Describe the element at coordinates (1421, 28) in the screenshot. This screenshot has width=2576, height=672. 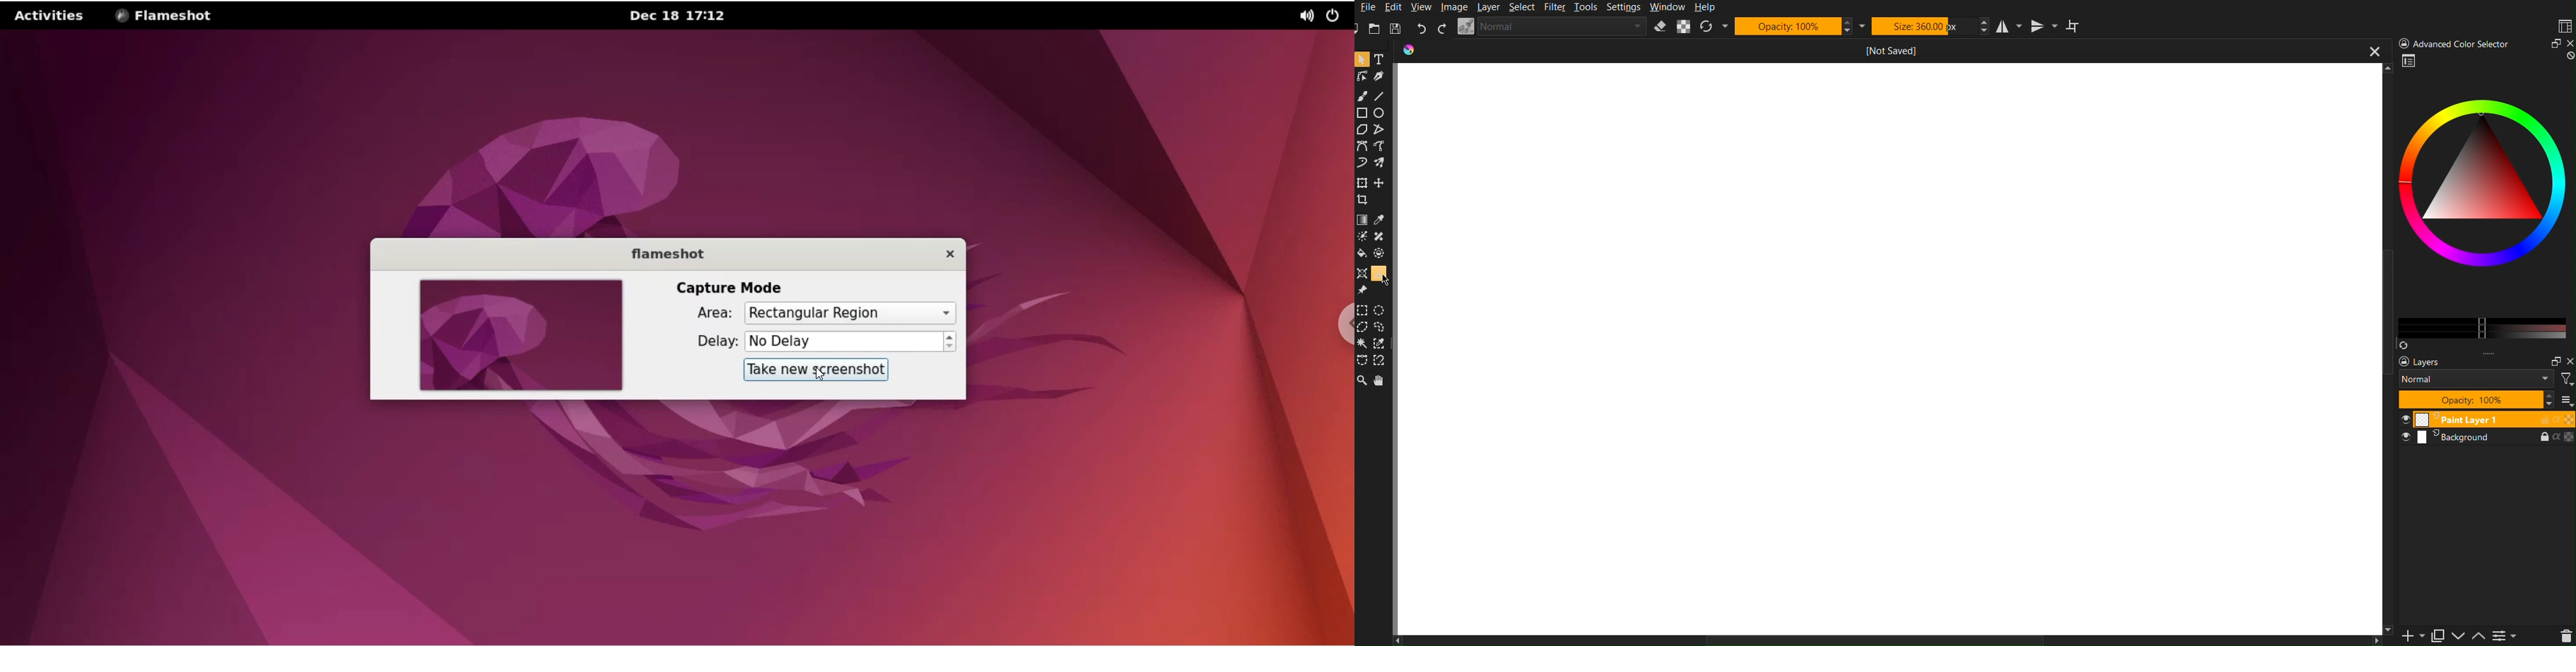
I see `Undo` at that location.